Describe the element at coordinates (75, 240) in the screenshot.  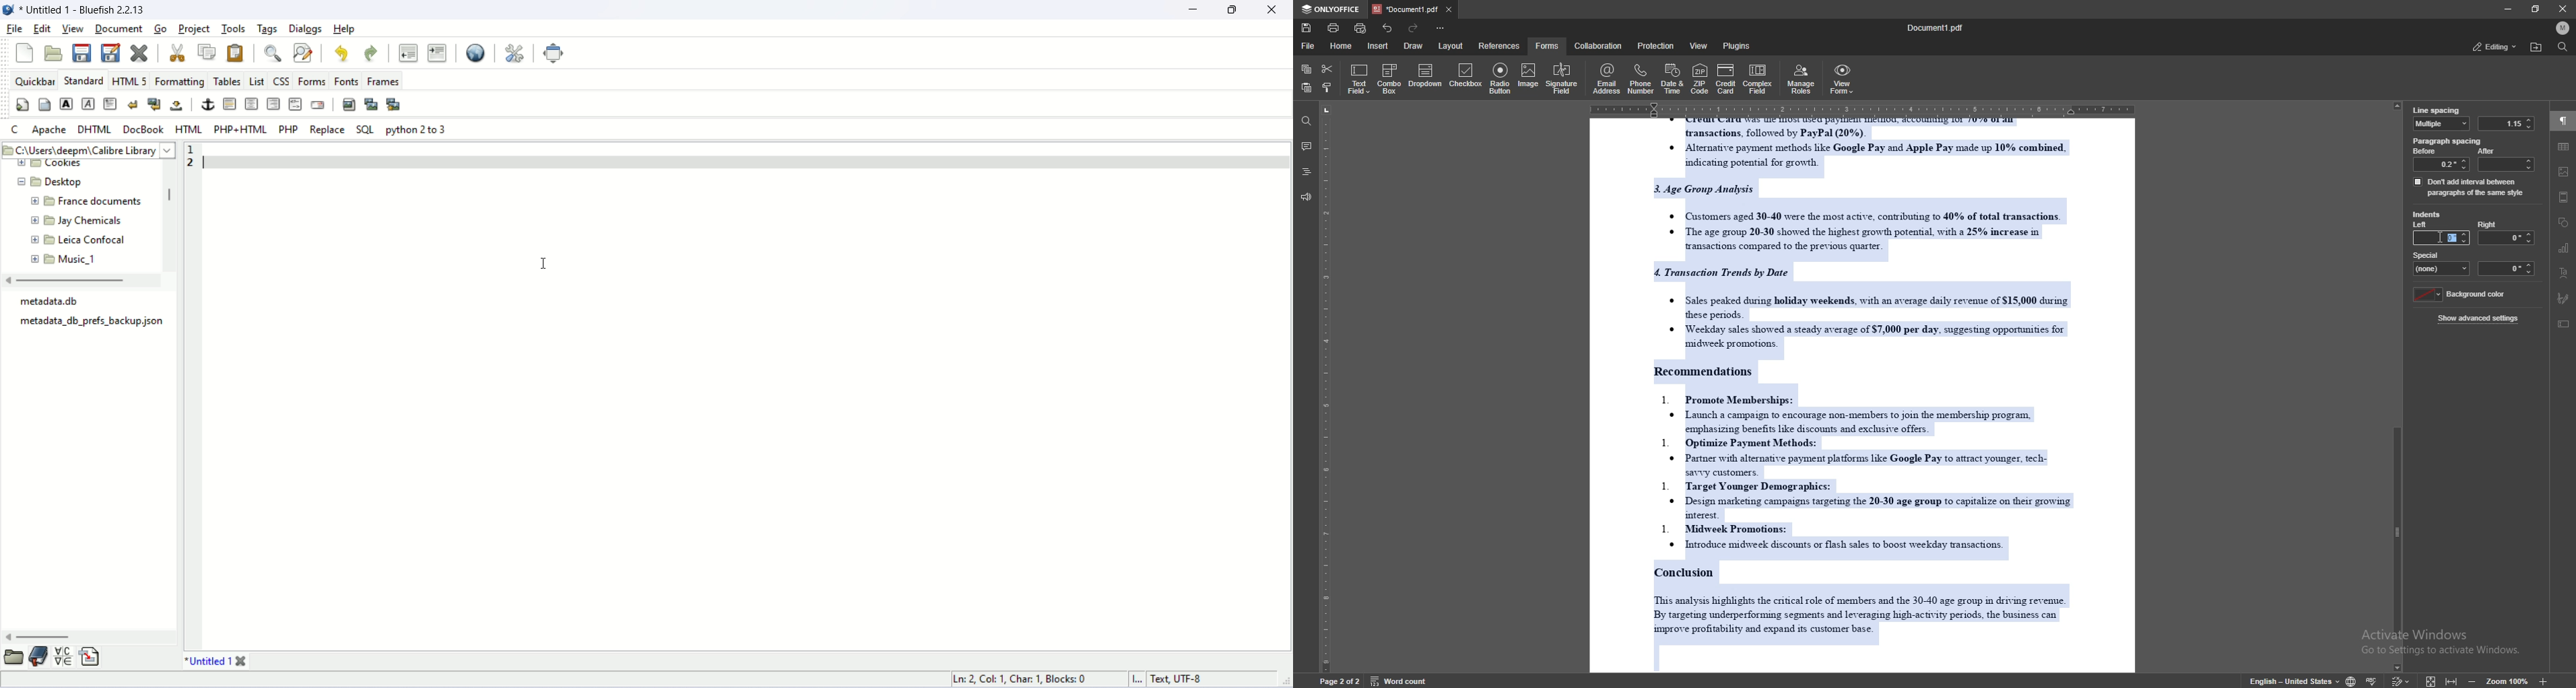
I see `folder name` at that location.